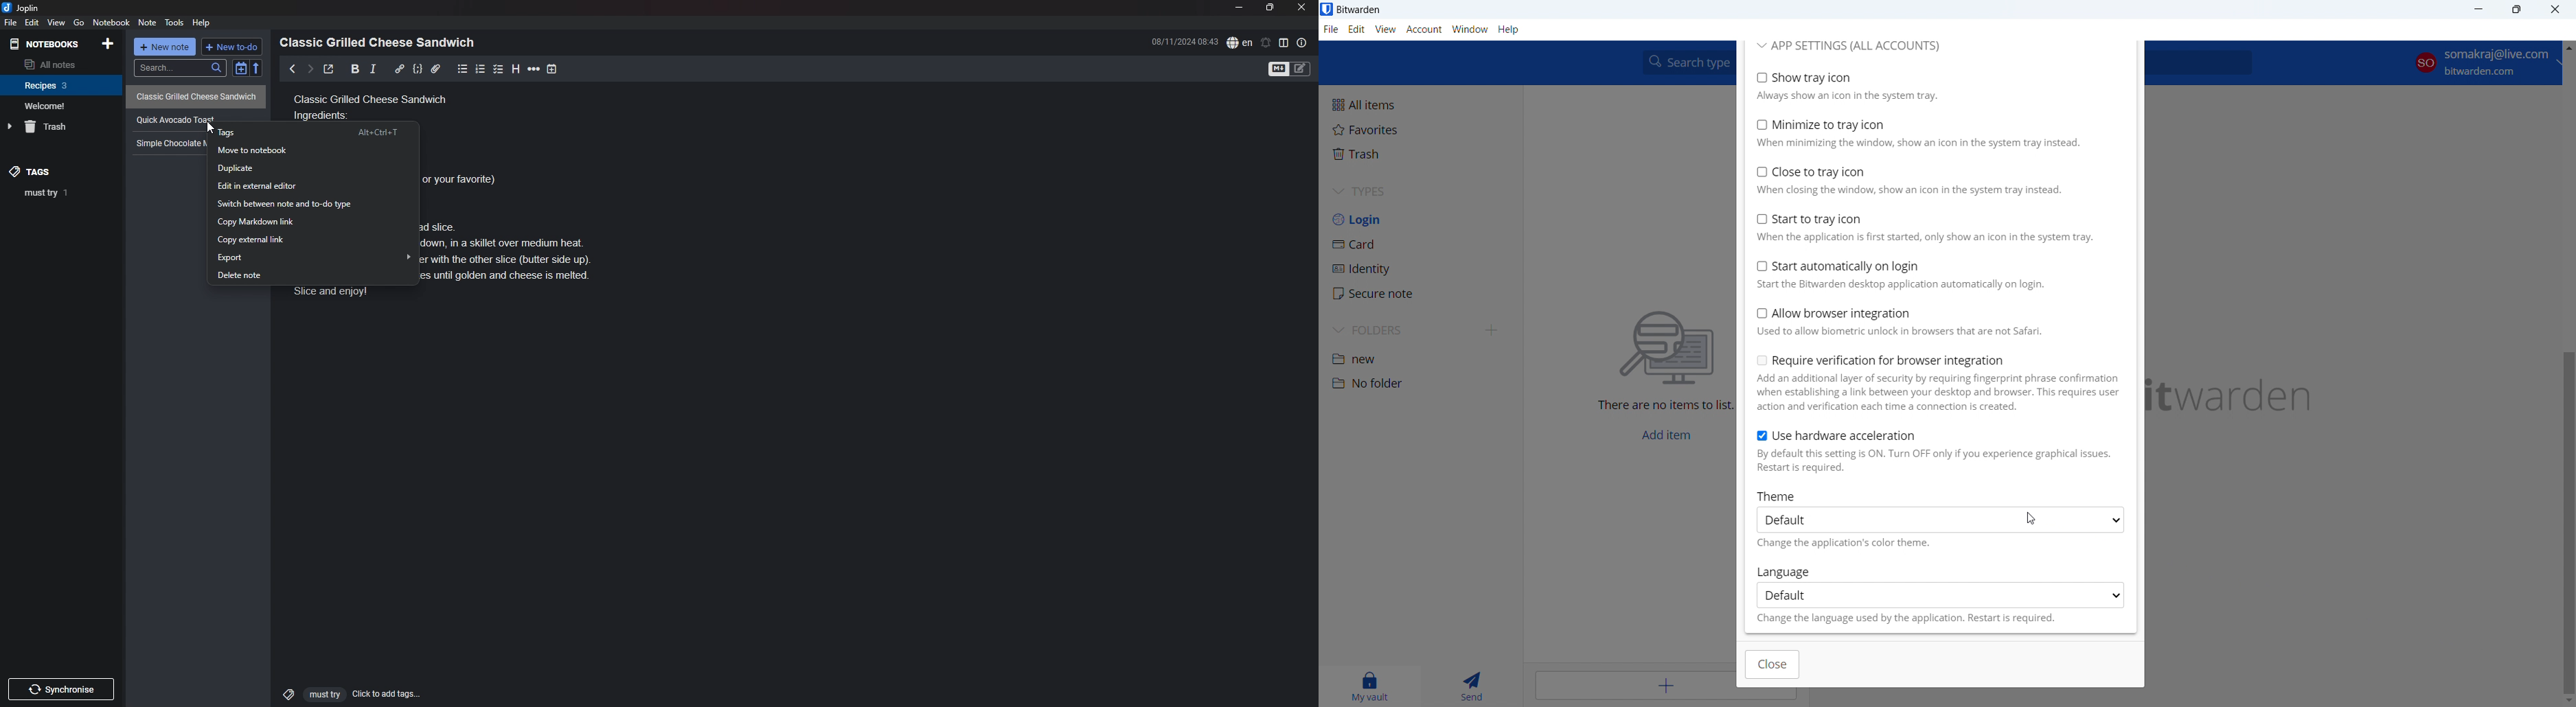  What do you see at coordinates (1368, 687) in the screenshot?
I see `my vault` at bounding box center [1368, 687].